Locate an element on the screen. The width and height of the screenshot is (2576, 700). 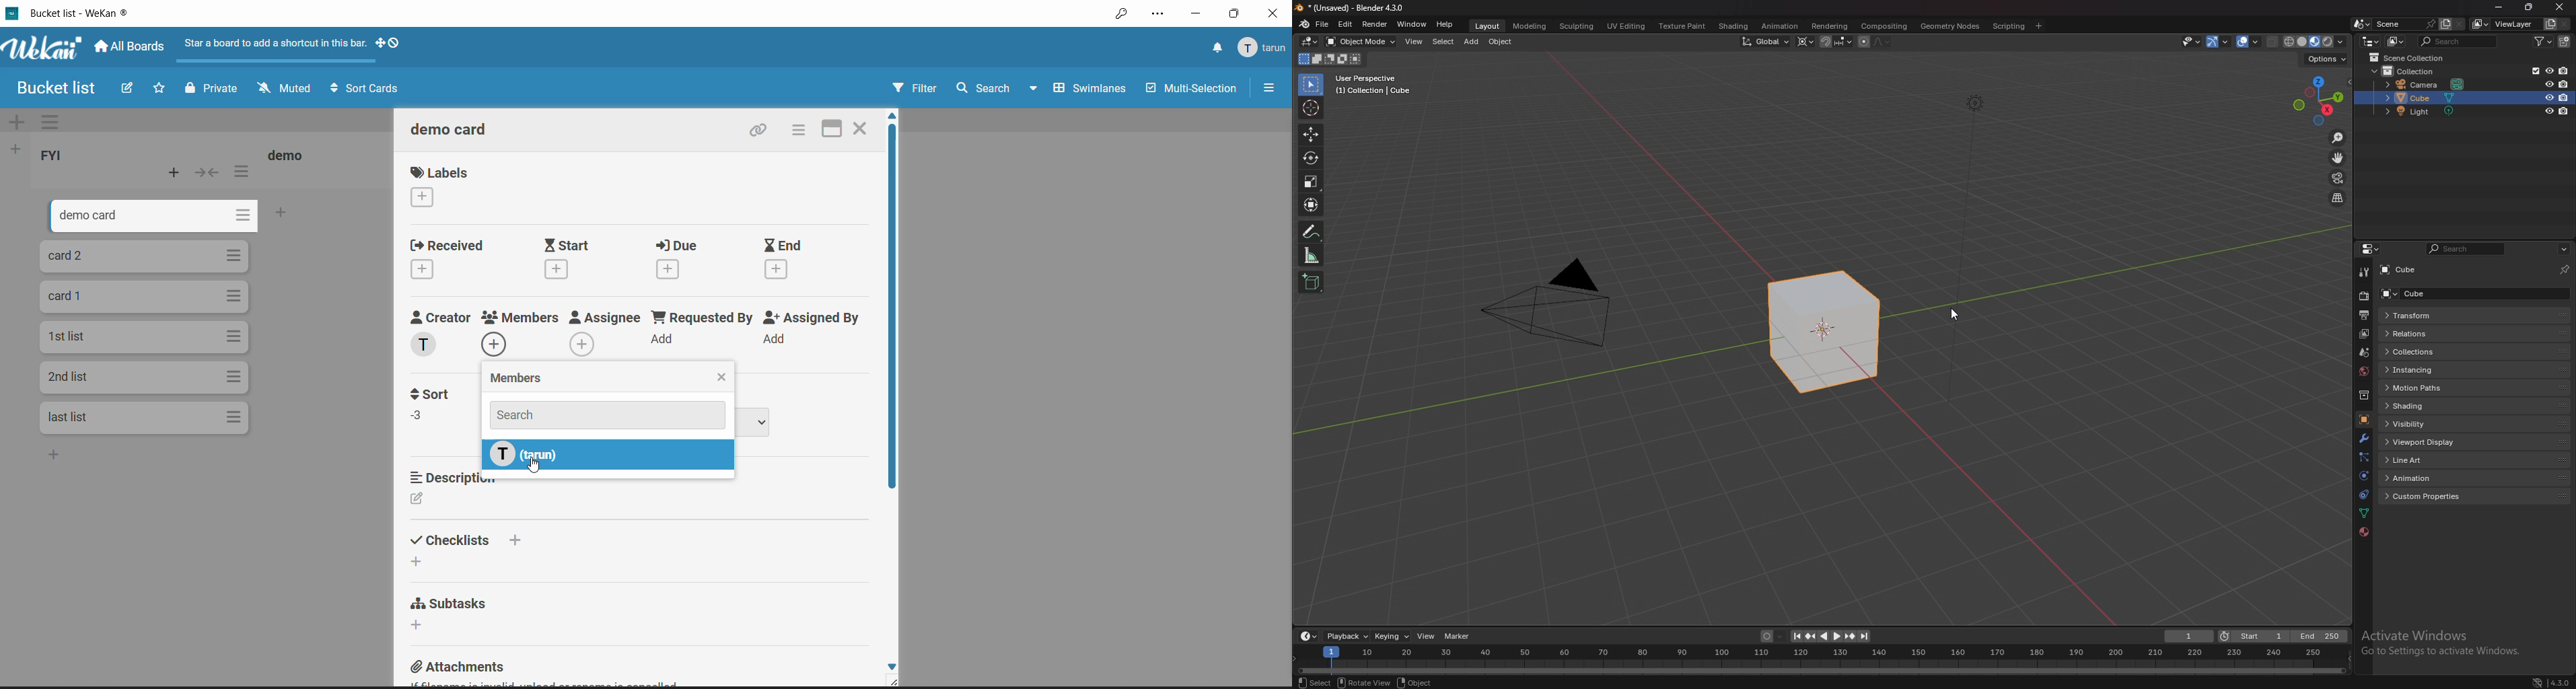
app name and logo is located at coordinates (44, 48).